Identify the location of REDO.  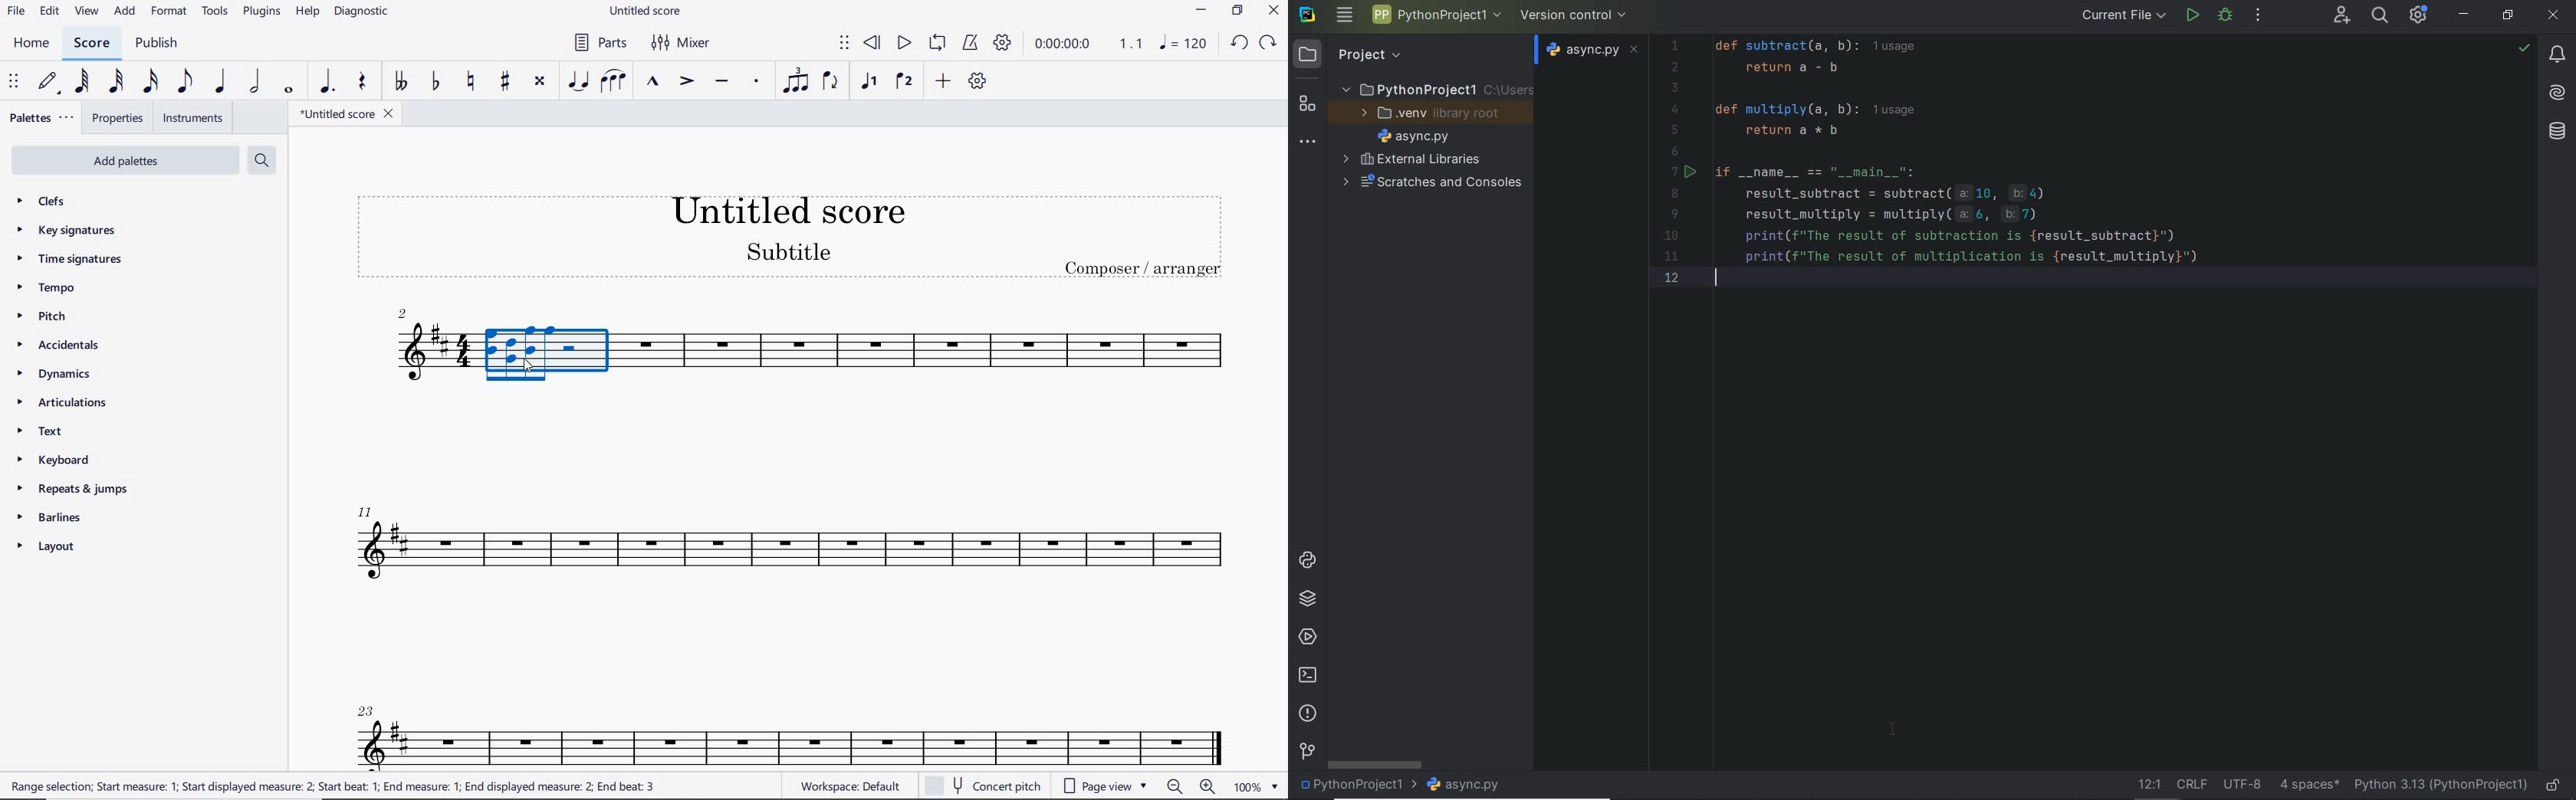
(1269, 43).